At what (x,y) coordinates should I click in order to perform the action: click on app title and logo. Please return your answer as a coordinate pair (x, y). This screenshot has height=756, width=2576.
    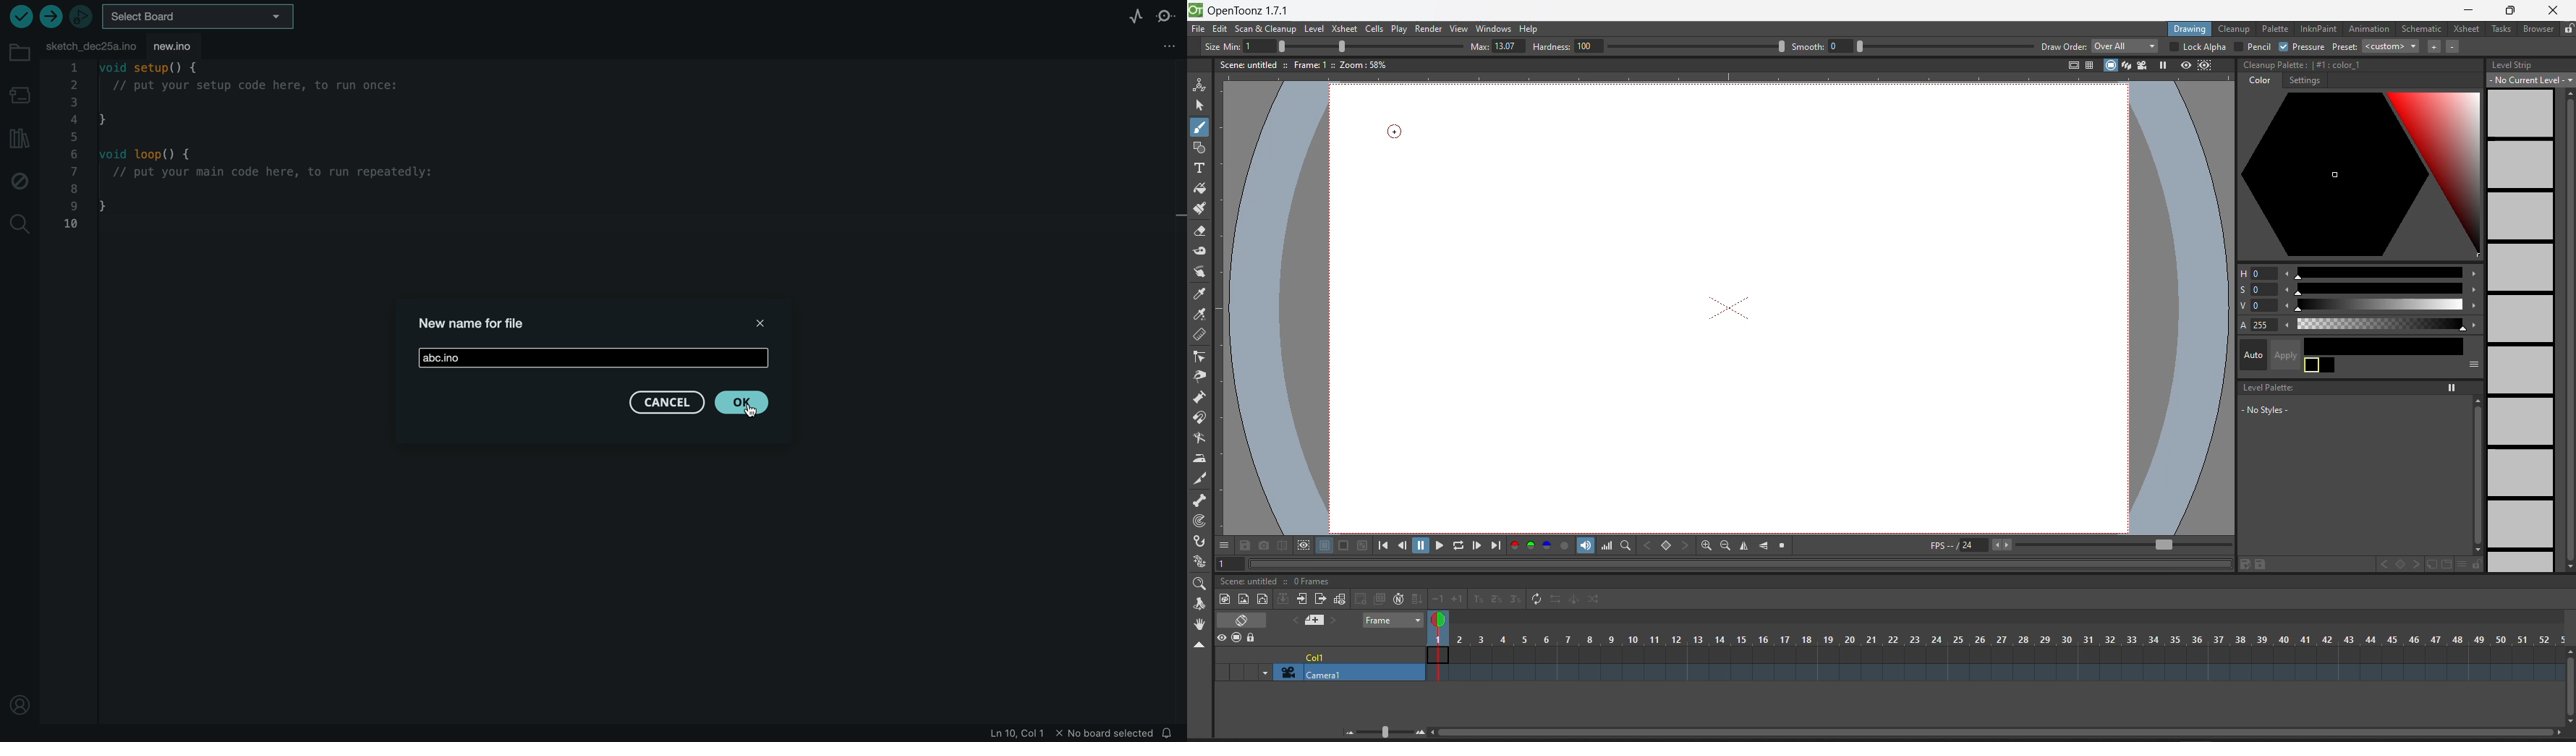
    Looking at the image, I should click on (1246, 10).